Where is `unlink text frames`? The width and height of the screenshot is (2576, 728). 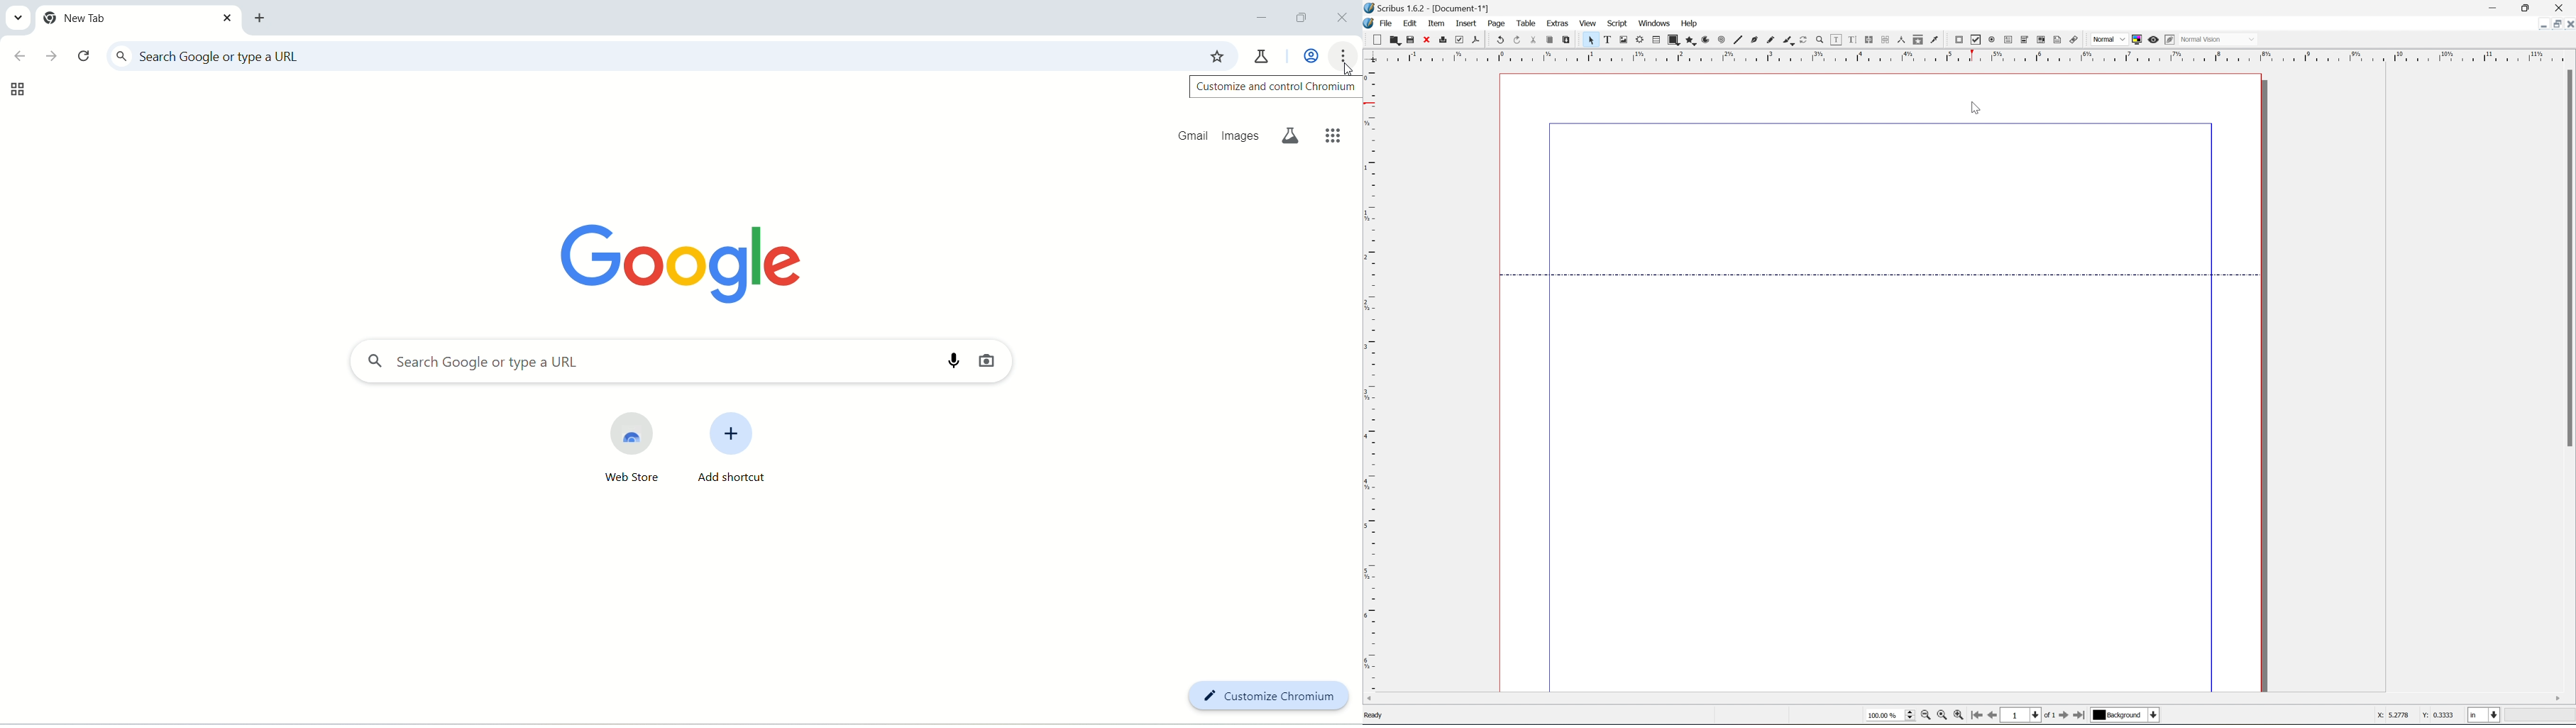
unlink text frames is located at coordinates (1886, 40).